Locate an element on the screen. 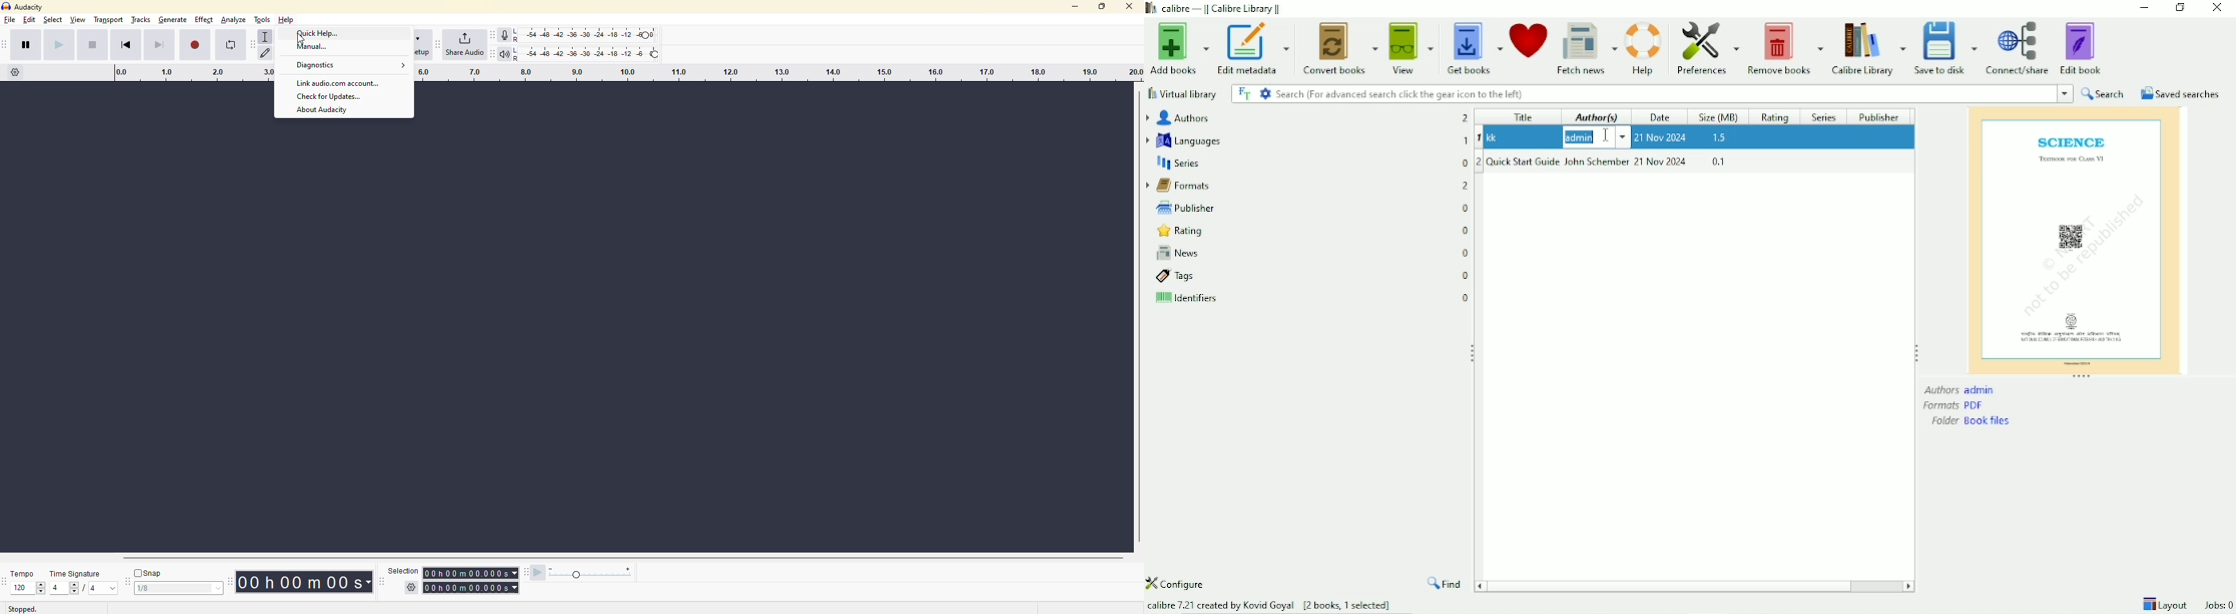 The height and width of the screenshot is (616, 2240). skip to end is located at coordinates (160, 44).